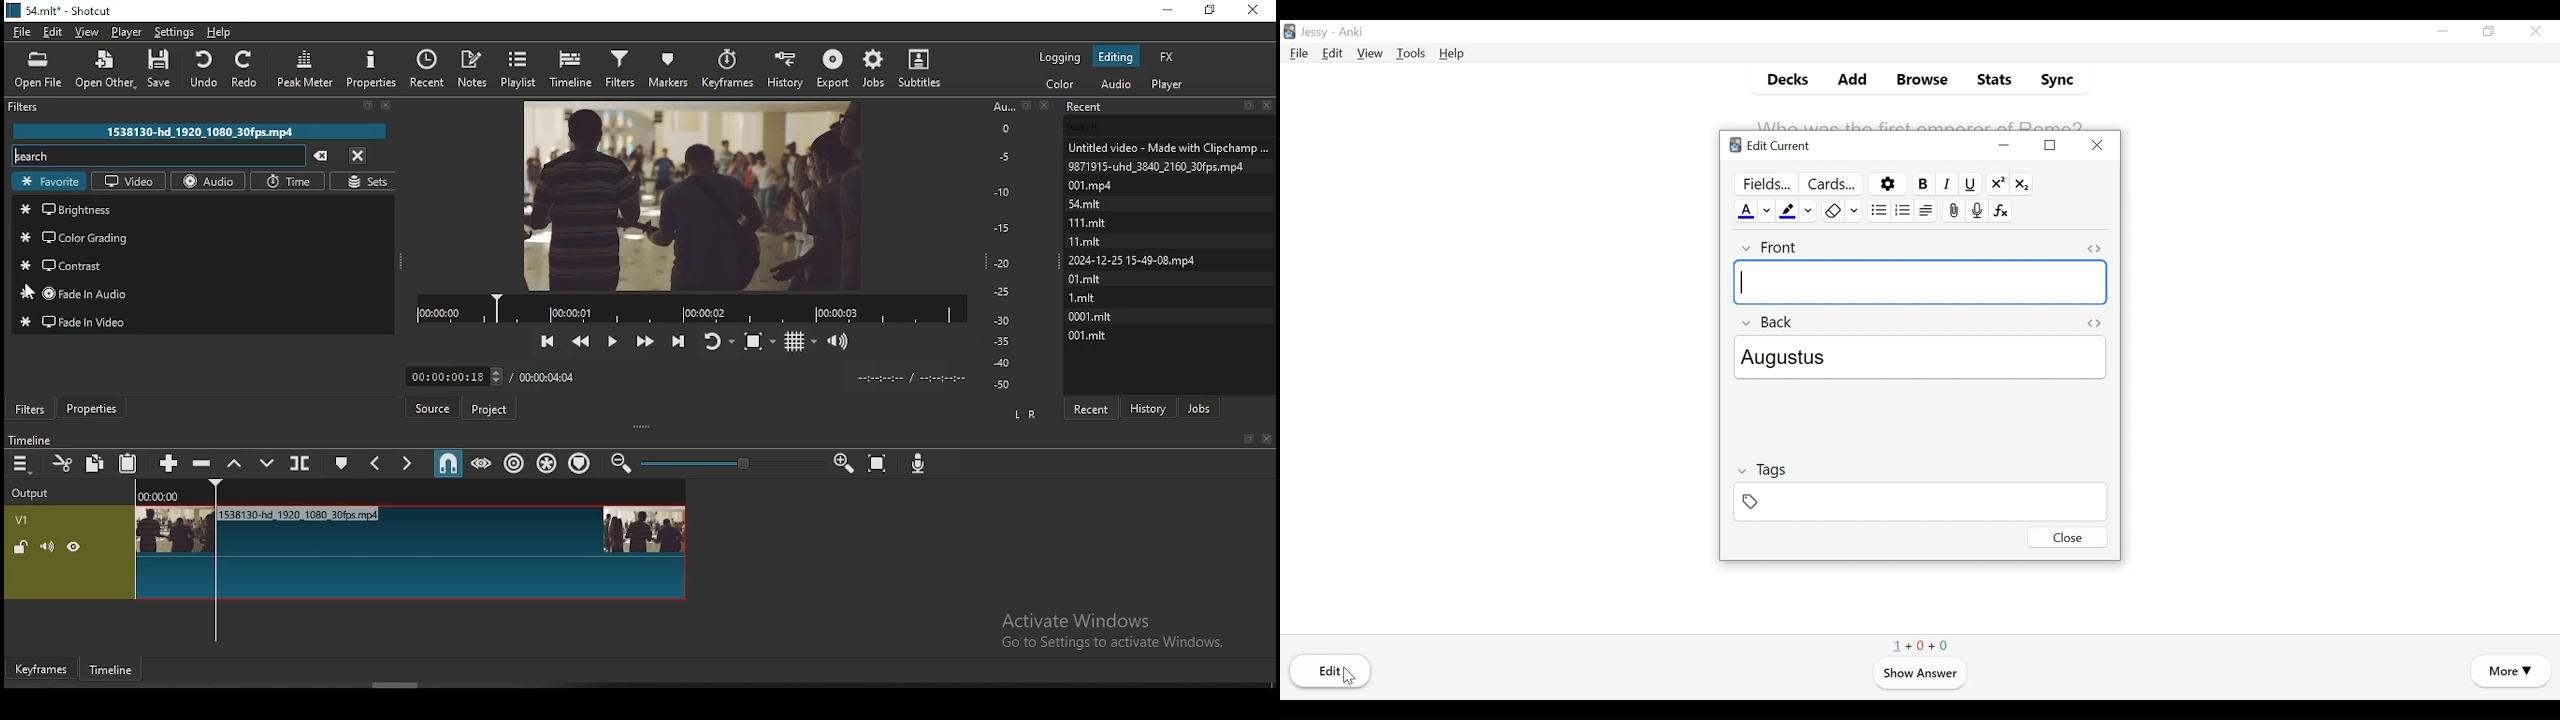 The height and width of the screenshot is (728, 2576). What do you see at coordinates (2053, 79) in the screenshot?
I see `Sync` at bounding box center [2053, 79].